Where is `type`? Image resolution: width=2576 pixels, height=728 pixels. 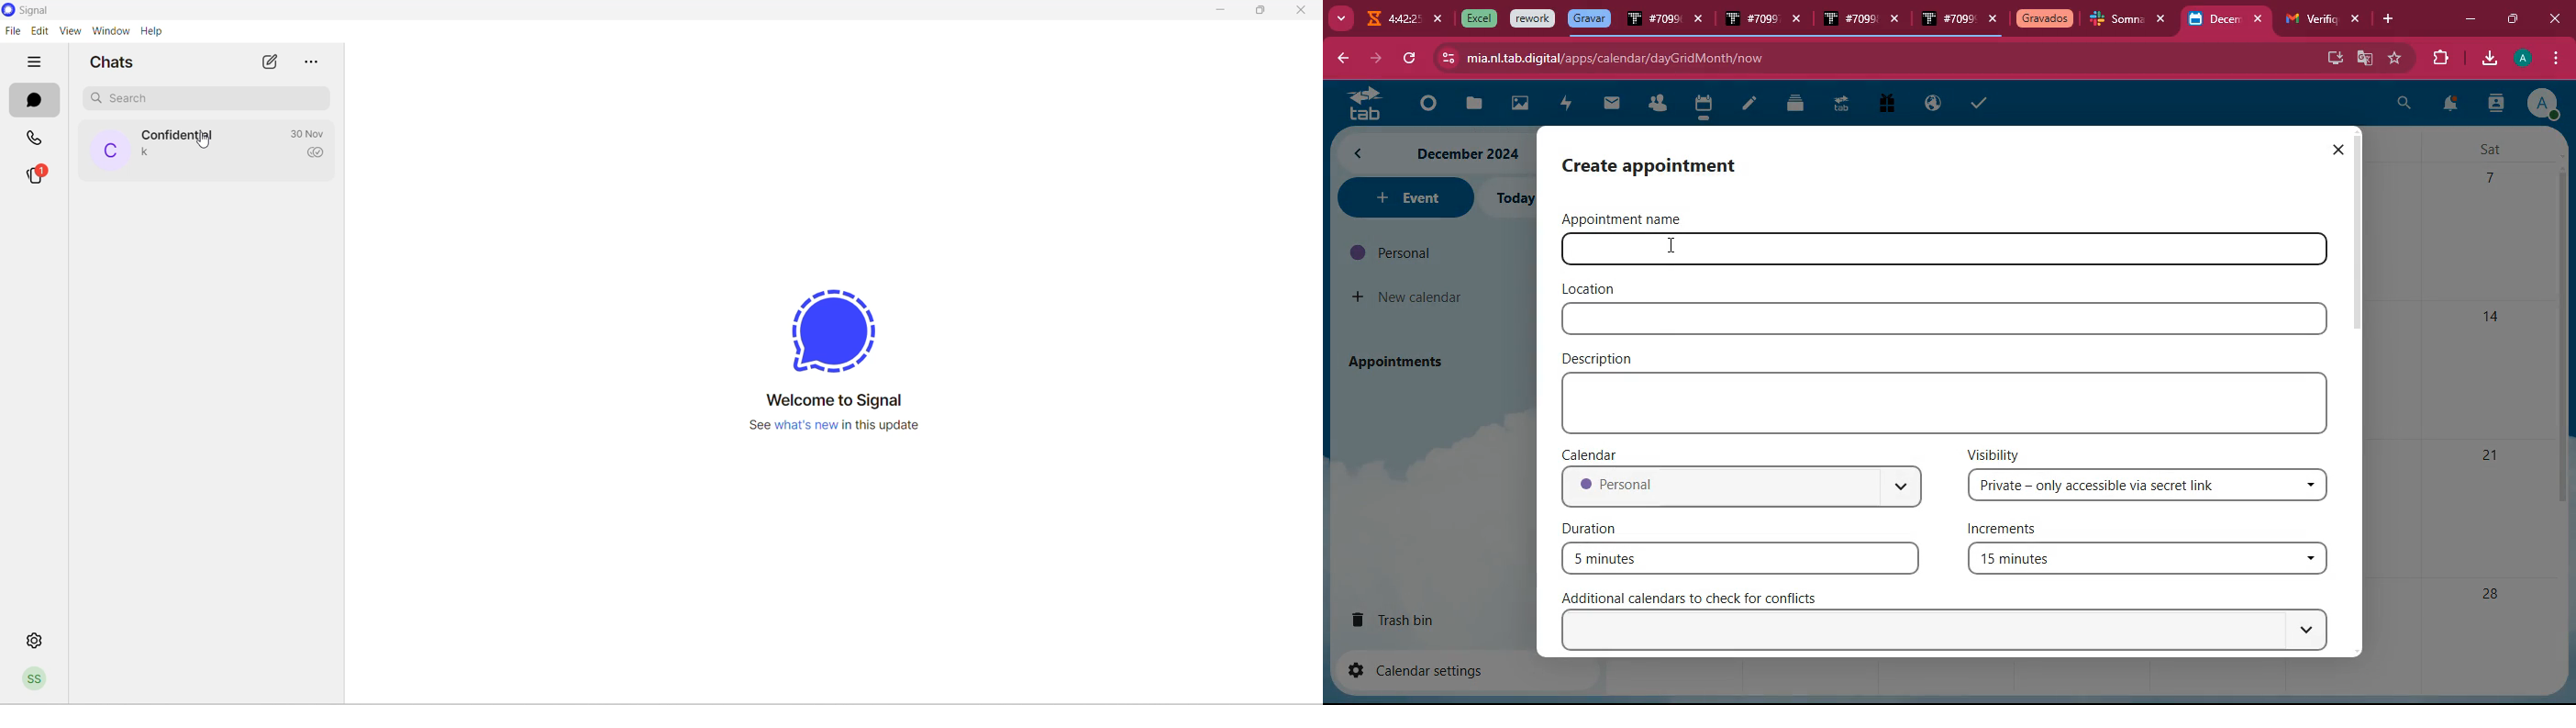 type is located at coordinates (1949, 403).